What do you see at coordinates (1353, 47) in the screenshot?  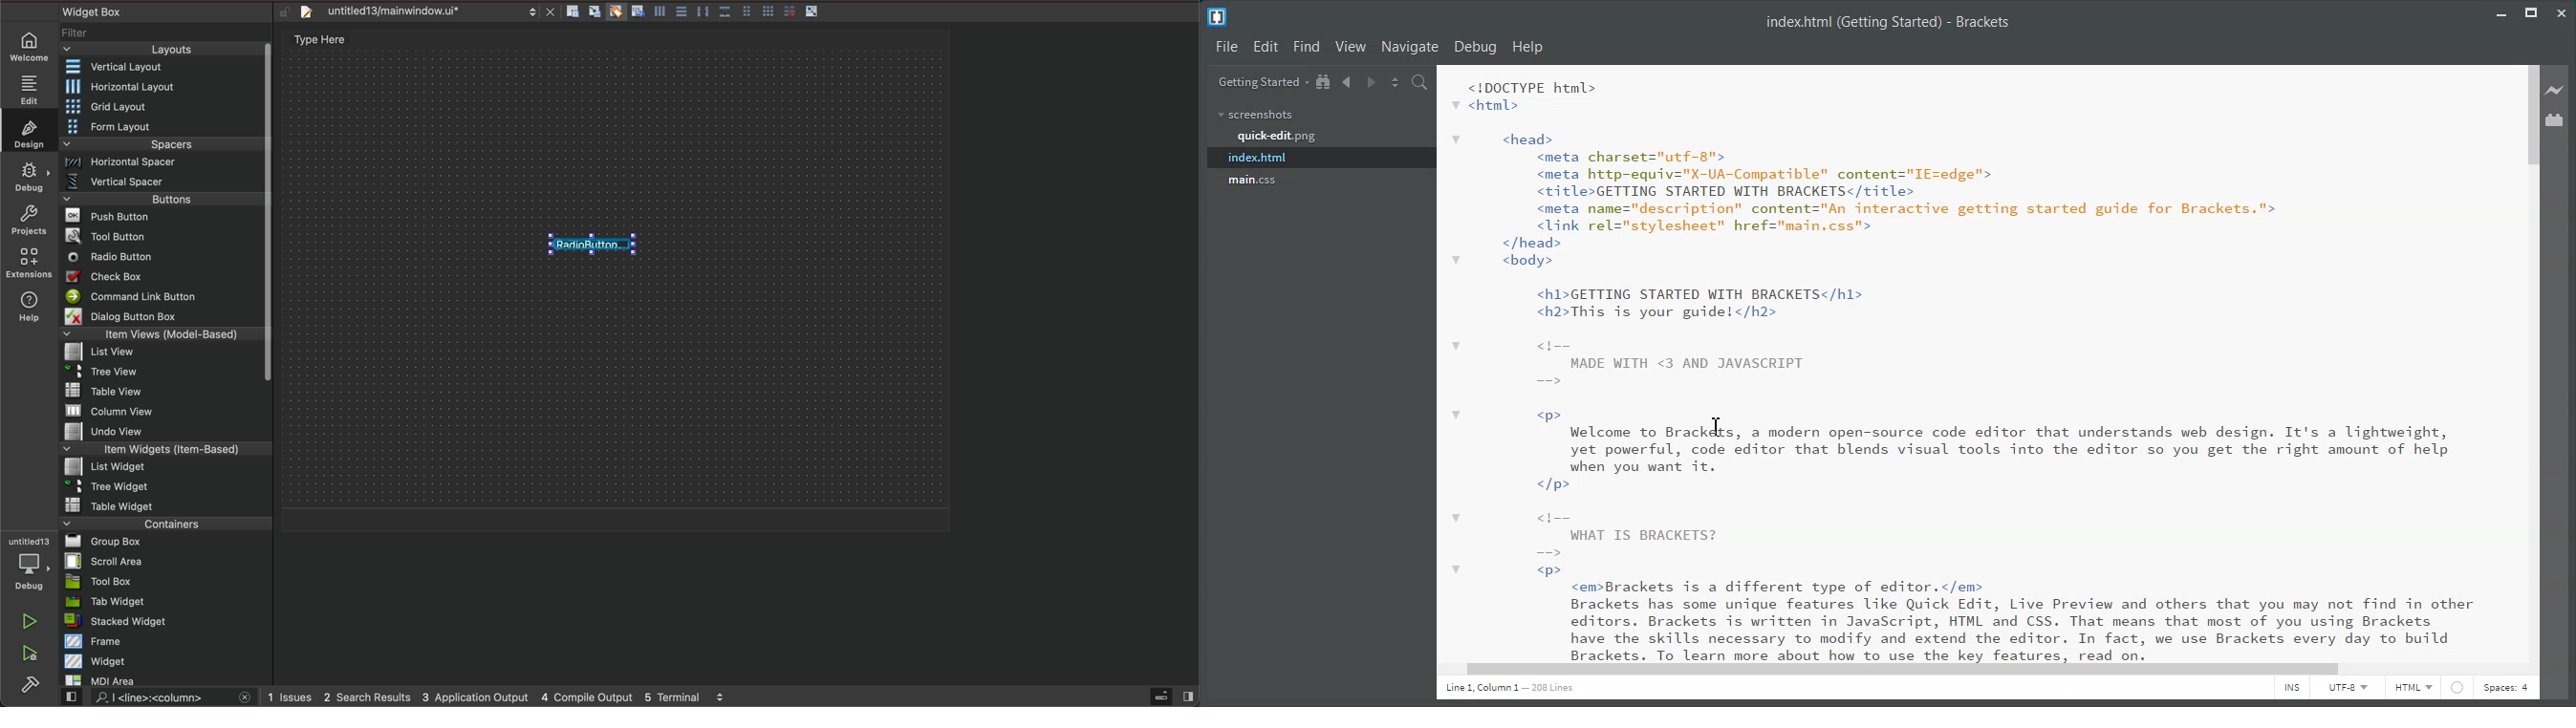 I see `View` at bounding box center [1353, 47].